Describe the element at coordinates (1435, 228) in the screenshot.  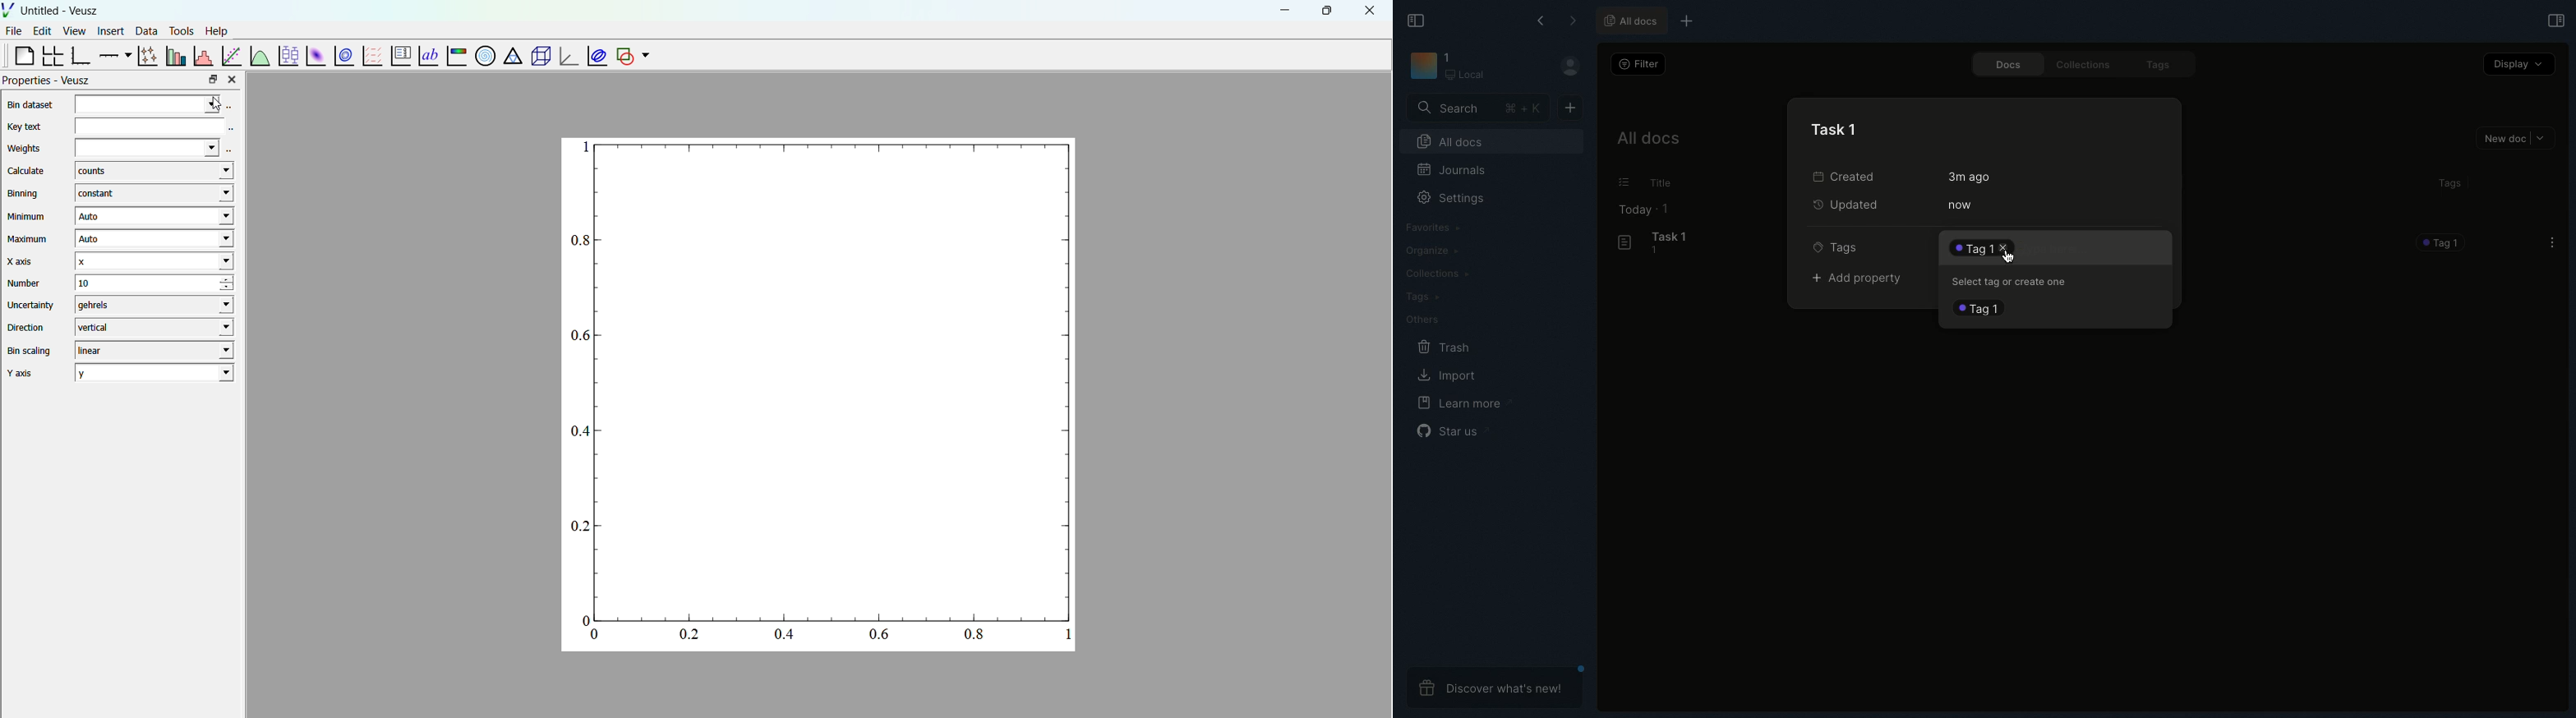
I see `Favorites` at that location.